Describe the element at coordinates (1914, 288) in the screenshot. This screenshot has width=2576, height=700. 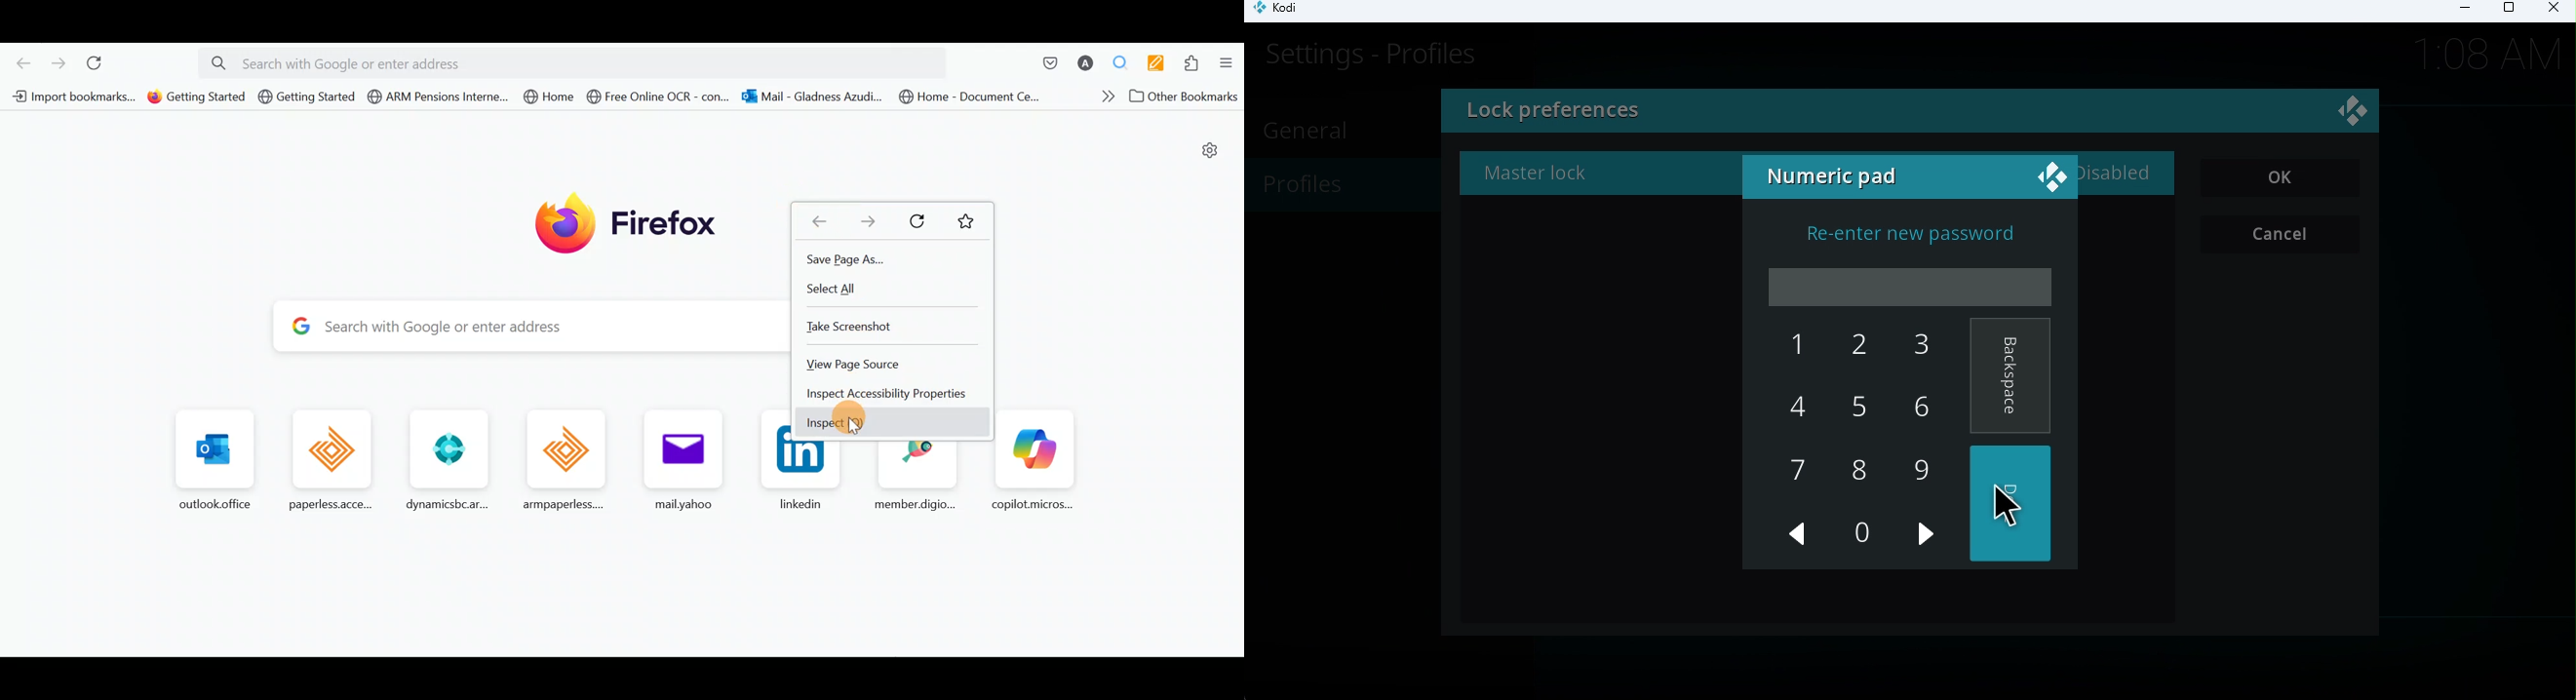
I see `Enter password` at that location.